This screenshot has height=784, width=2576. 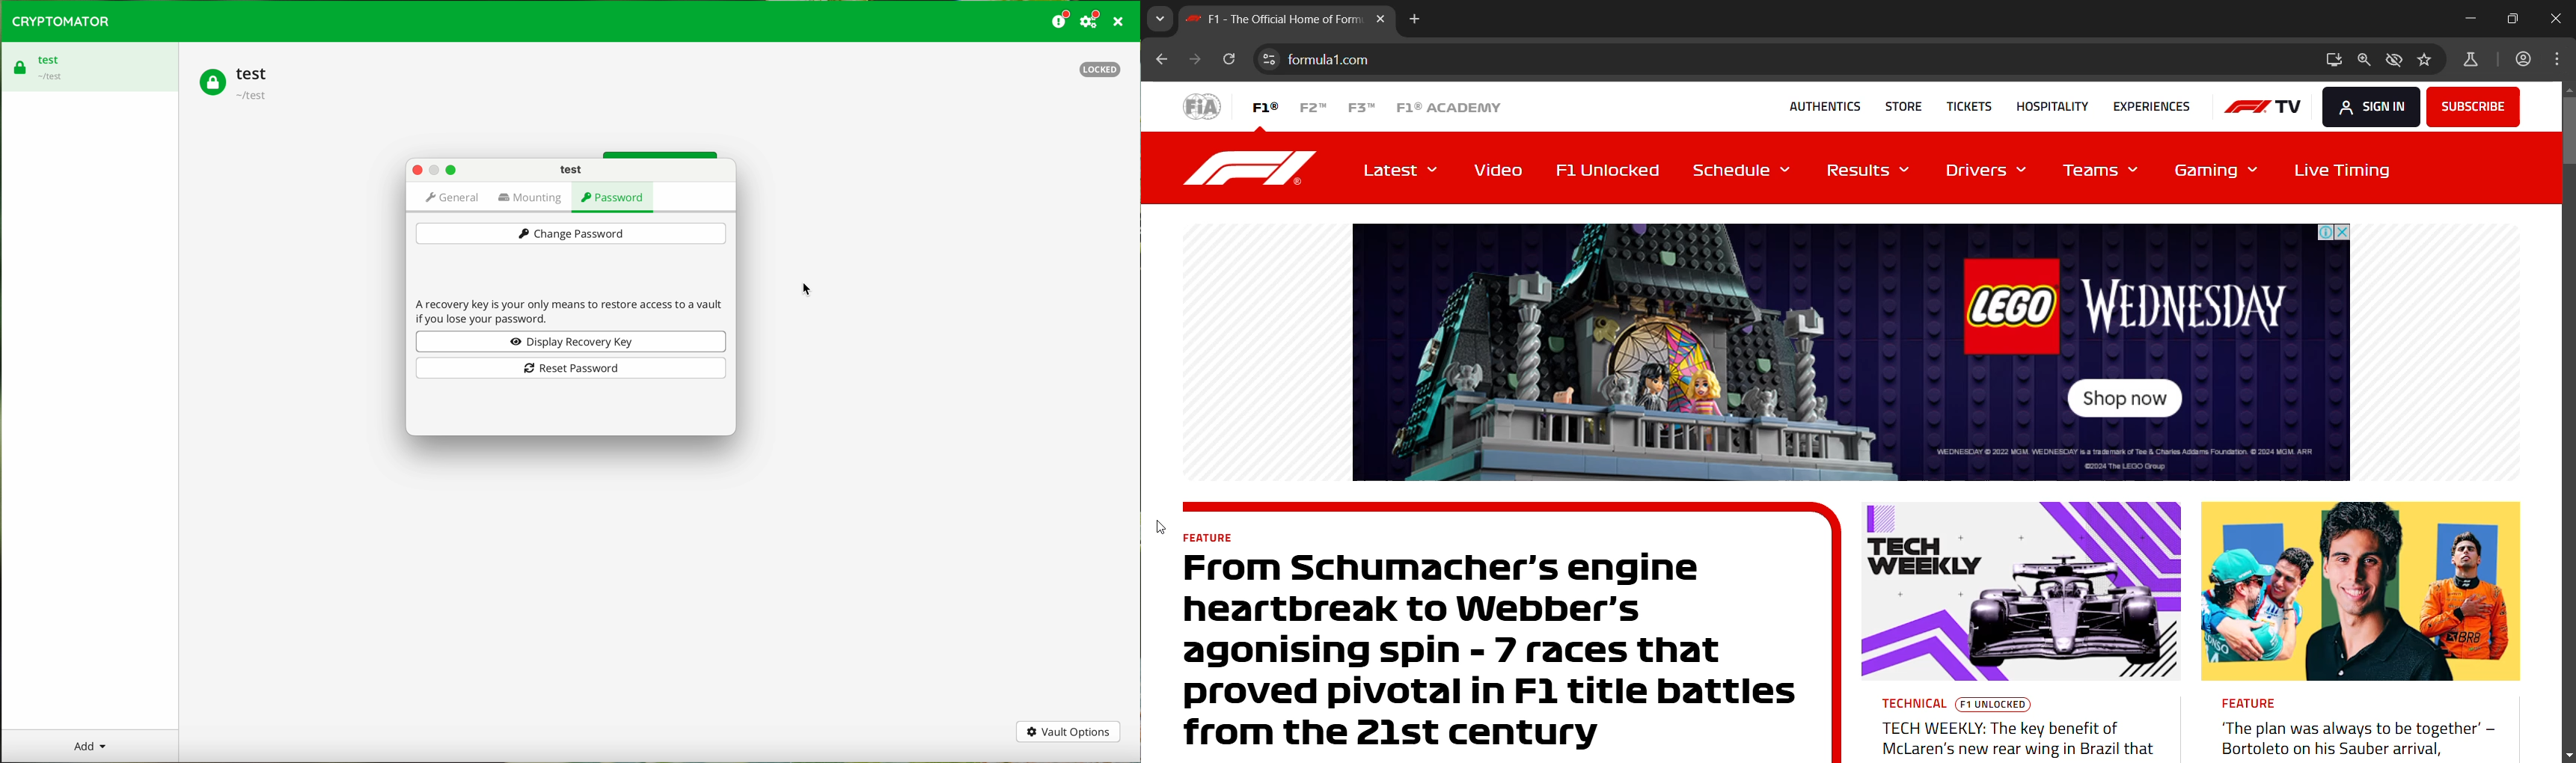 I want to click on search tabs, so click(x=1159, y=16).